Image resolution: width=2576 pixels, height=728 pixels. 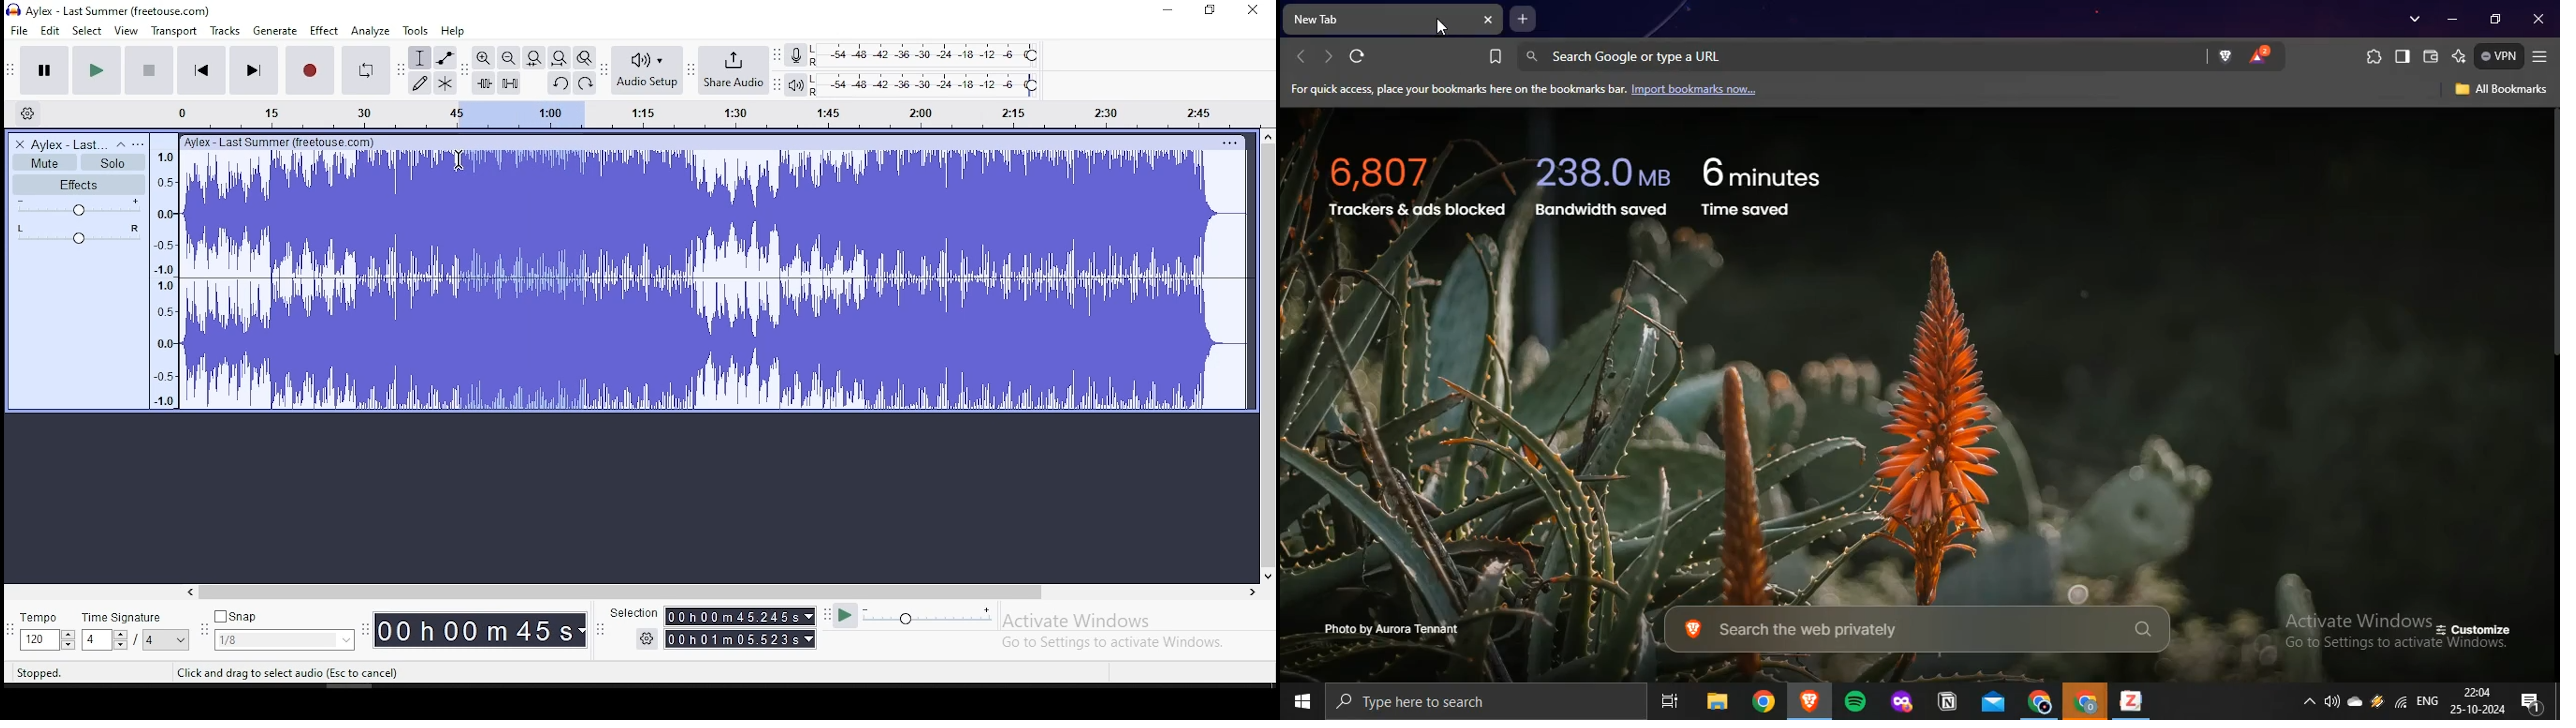 I want to click on enable looping, so click(x=366, y=70).